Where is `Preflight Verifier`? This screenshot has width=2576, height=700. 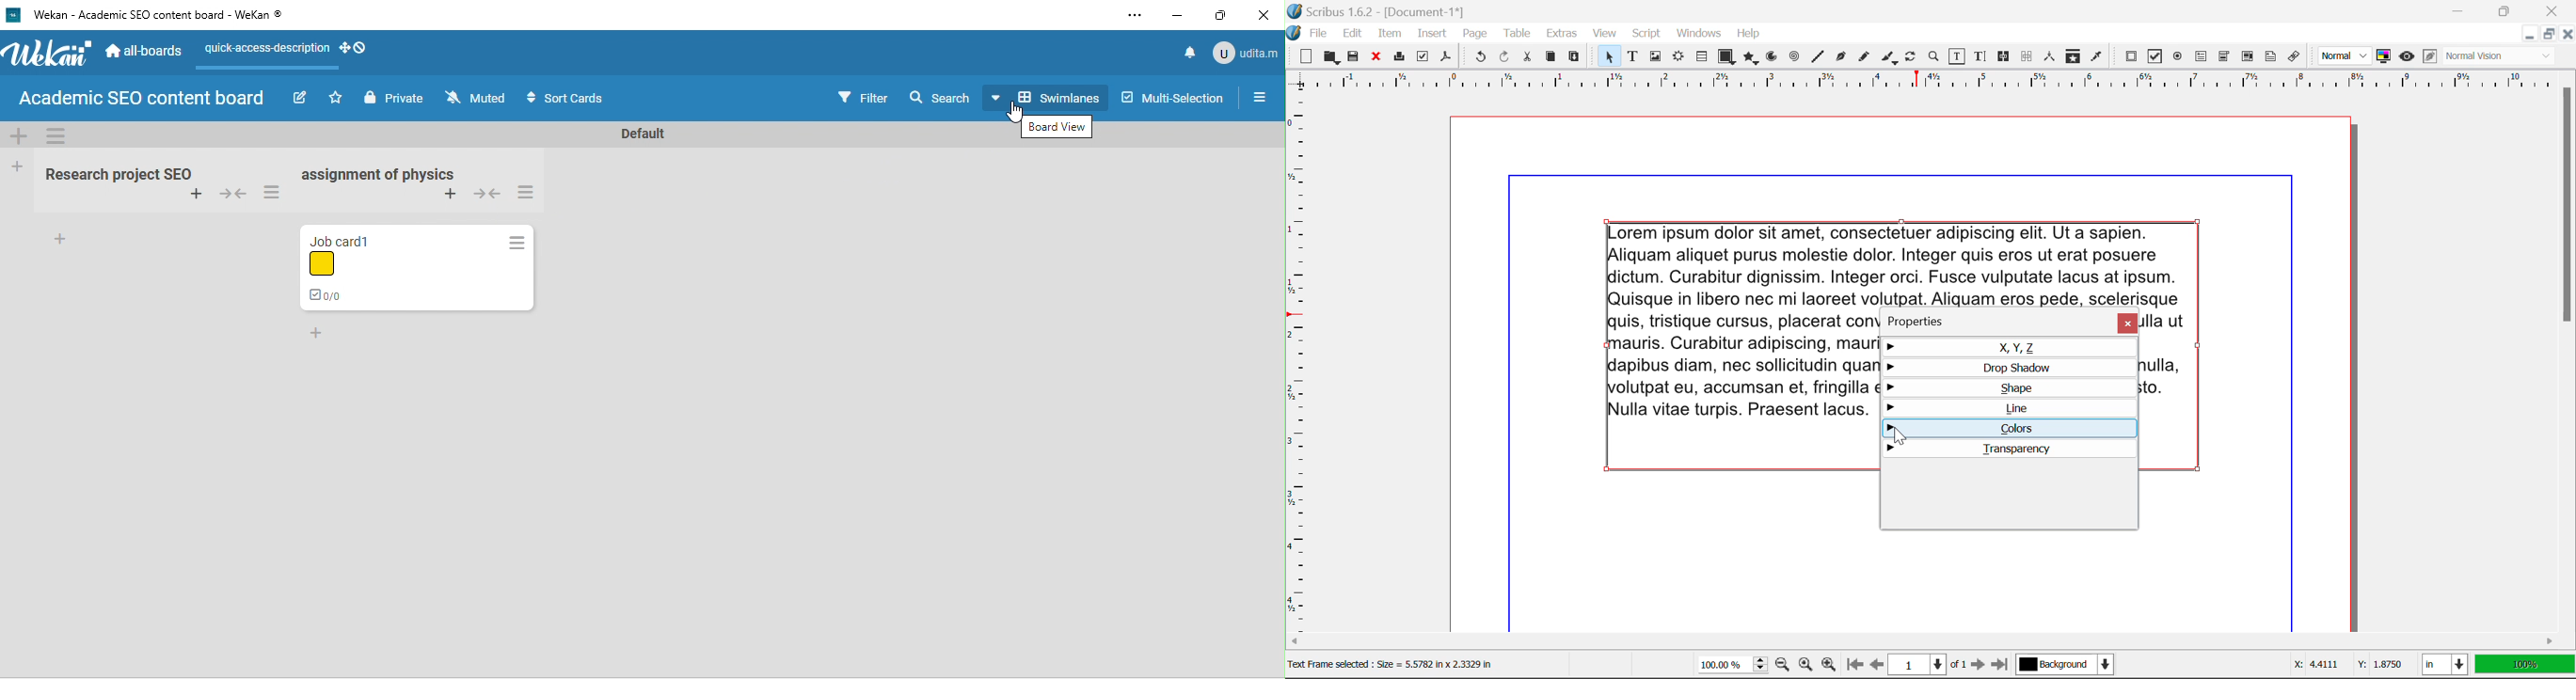
Preflight Verifier is located at coordinates (1422, 58).